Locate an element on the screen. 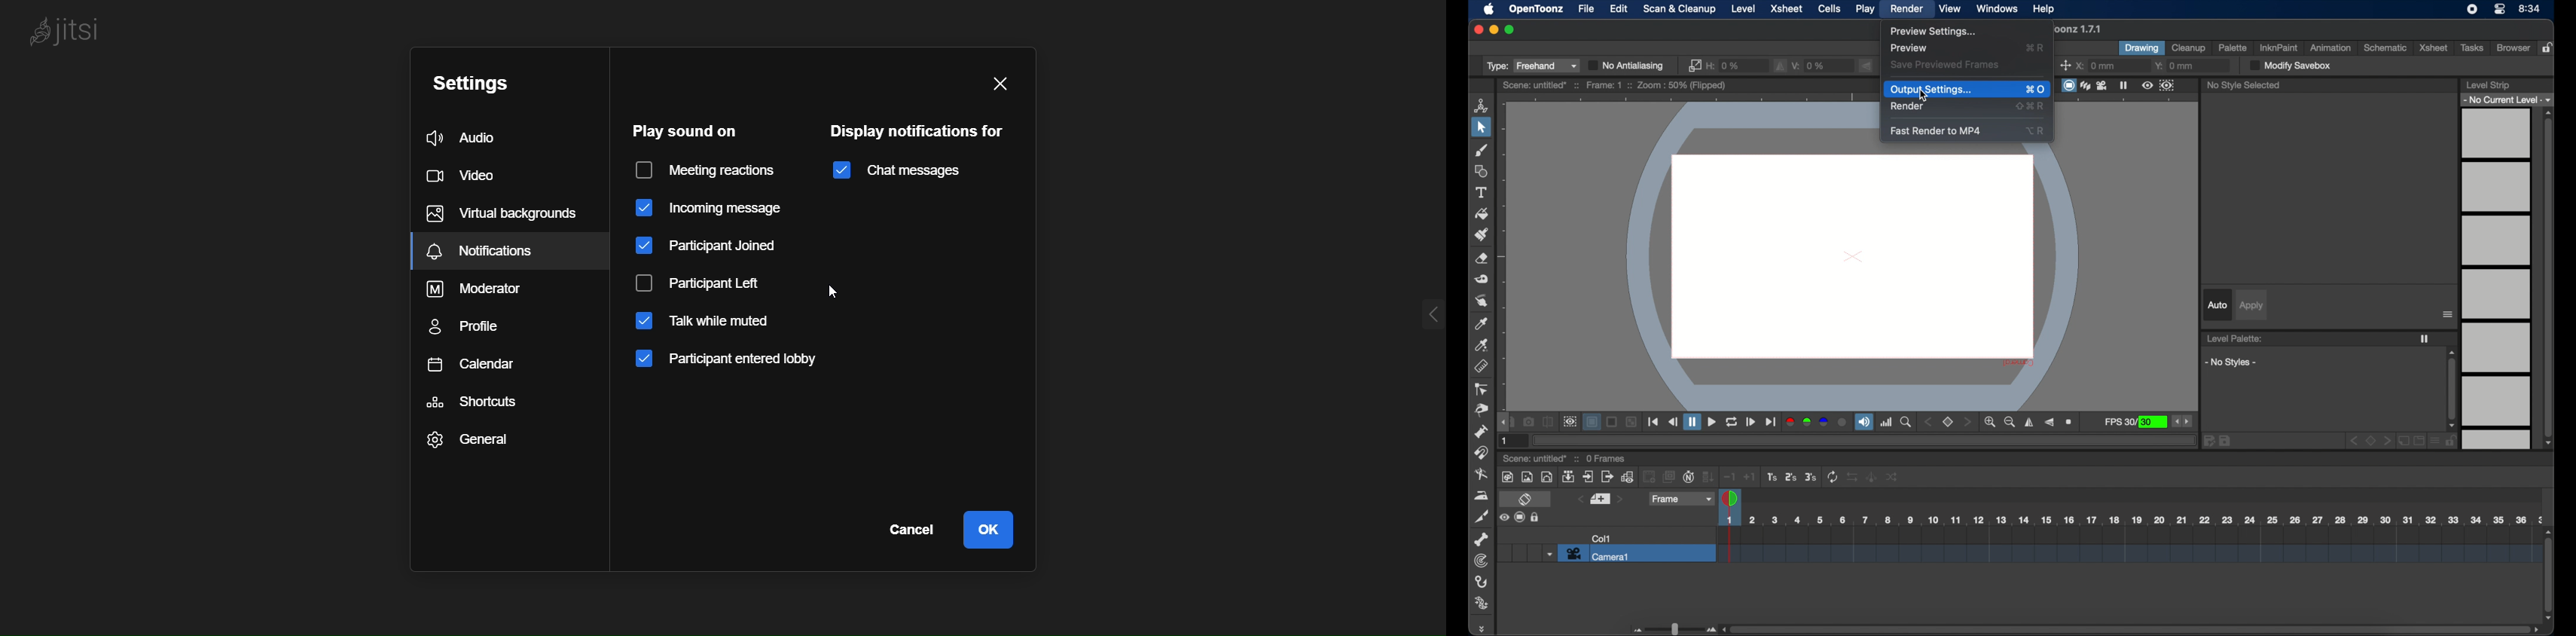 The image size is (2576, 644). background is located at coordinates (1593, 422).